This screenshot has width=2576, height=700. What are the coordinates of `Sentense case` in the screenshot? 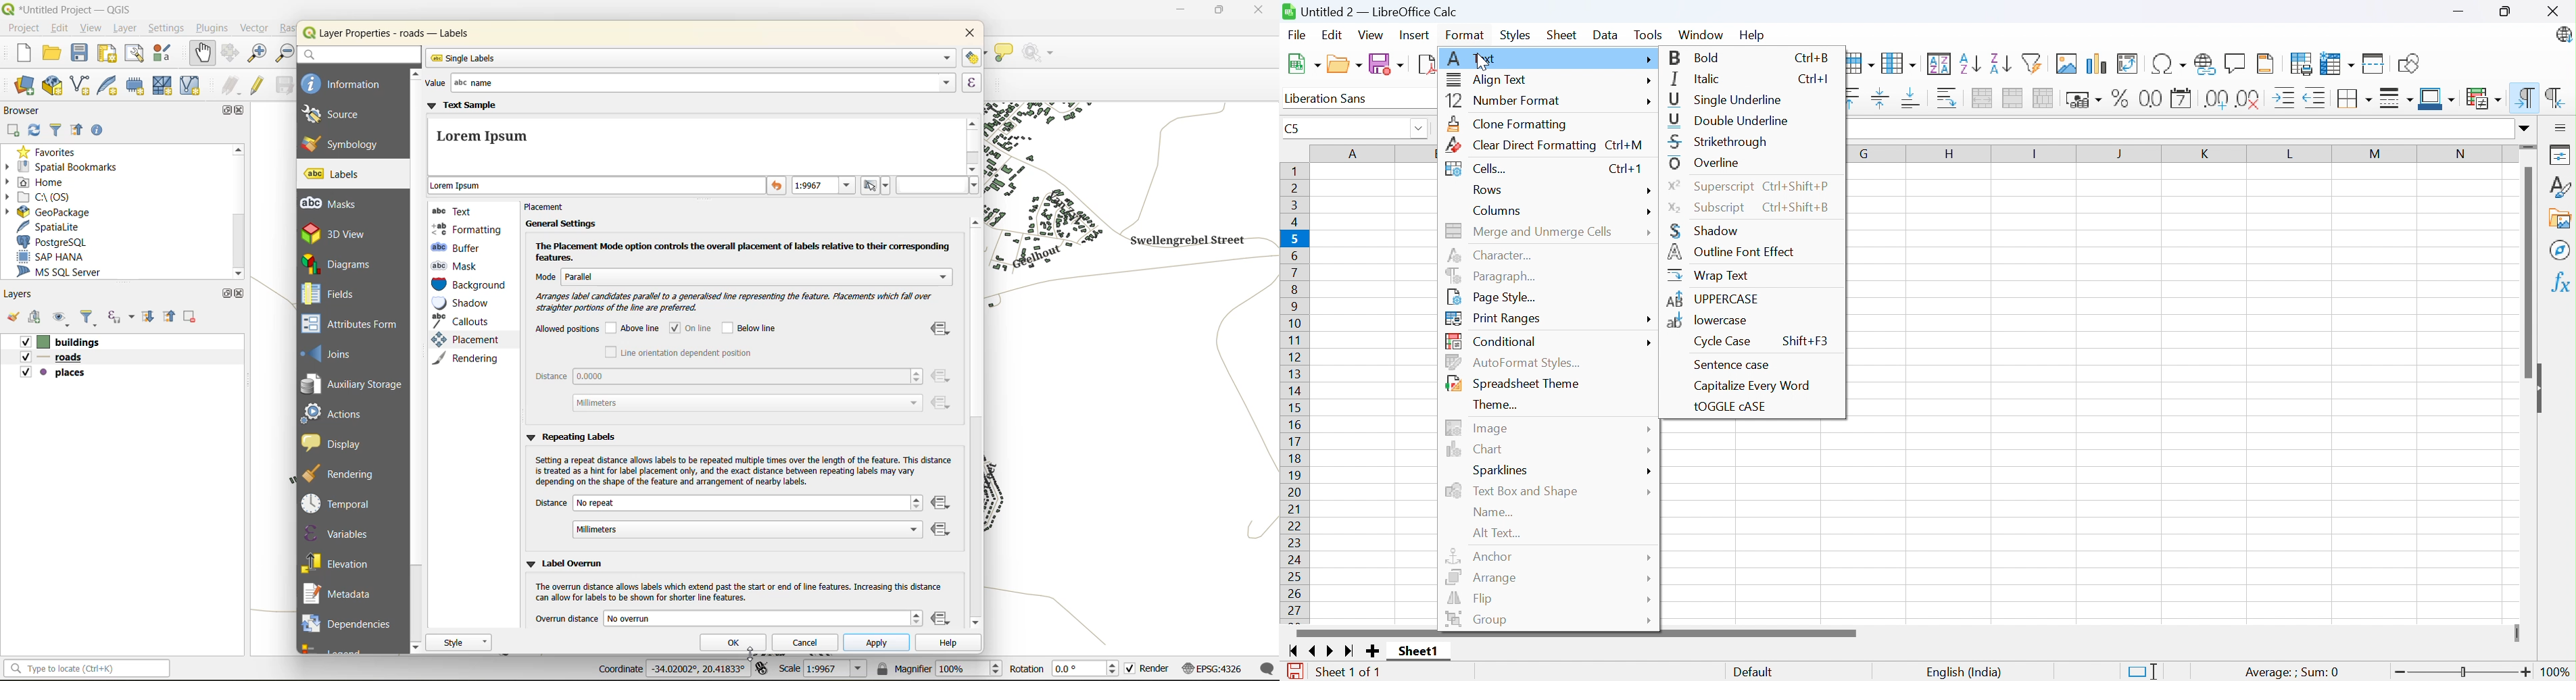 It's located at (1730, 363).